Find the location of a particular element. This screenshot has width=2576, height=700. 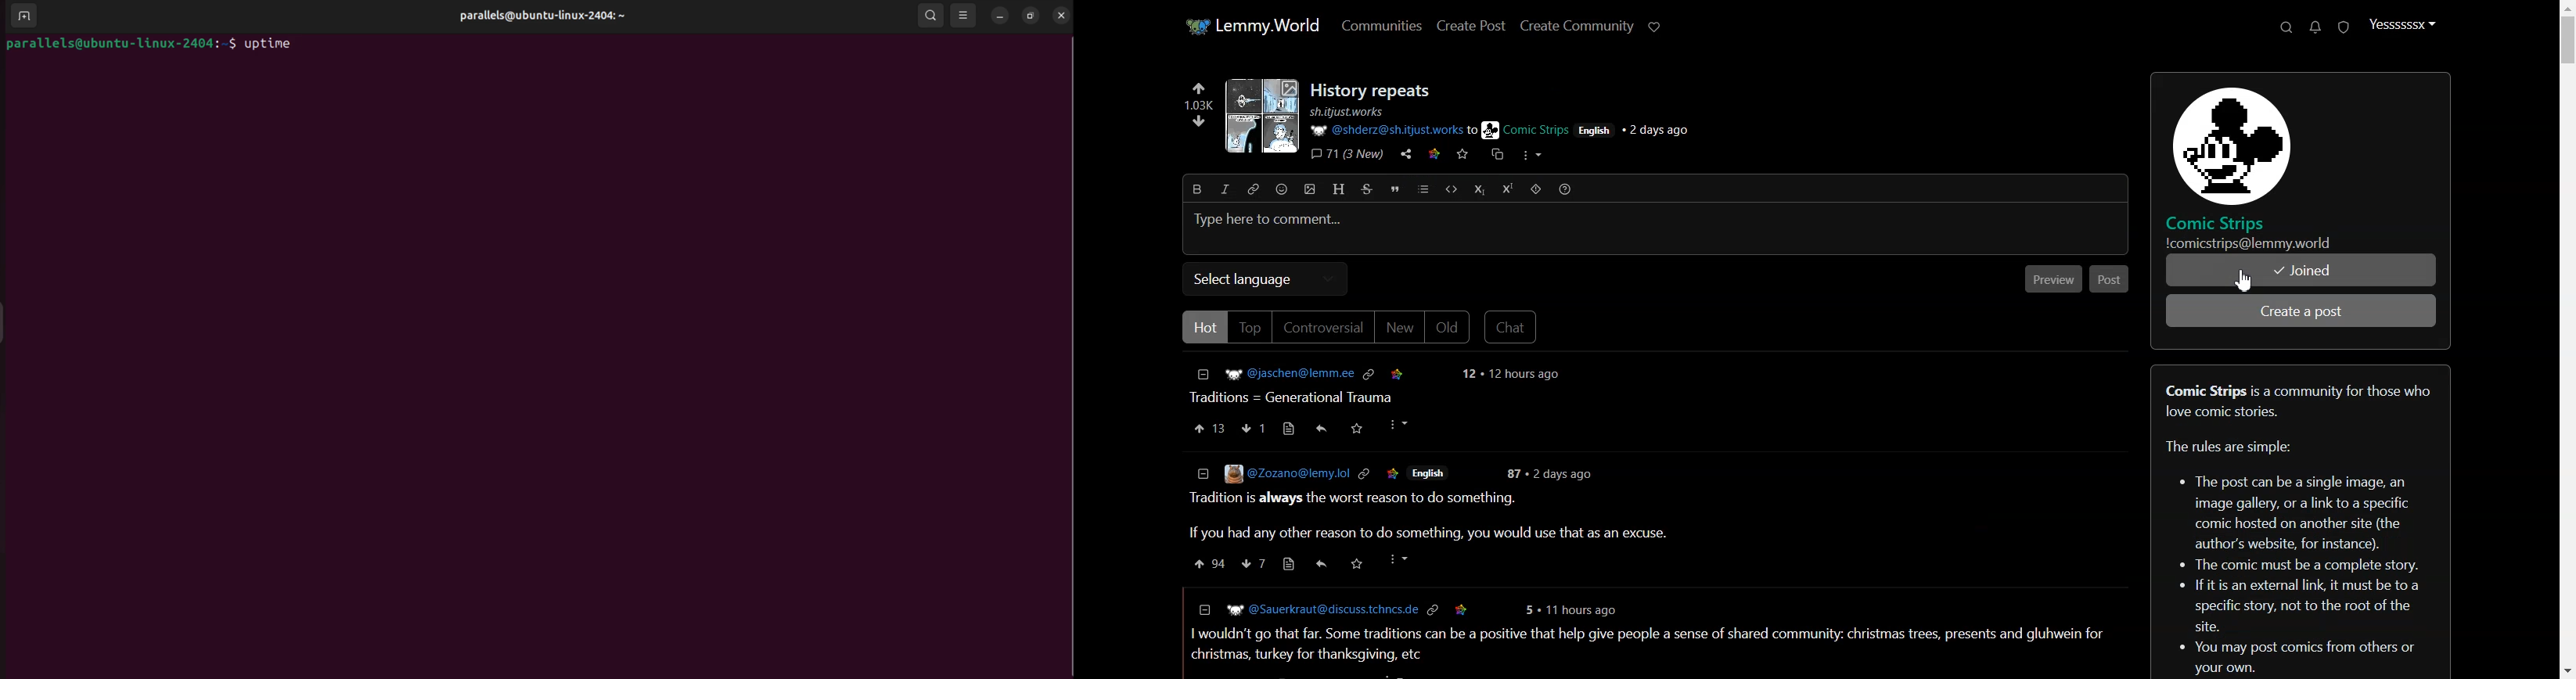

Up vote is located at coordinates (1196, 115).